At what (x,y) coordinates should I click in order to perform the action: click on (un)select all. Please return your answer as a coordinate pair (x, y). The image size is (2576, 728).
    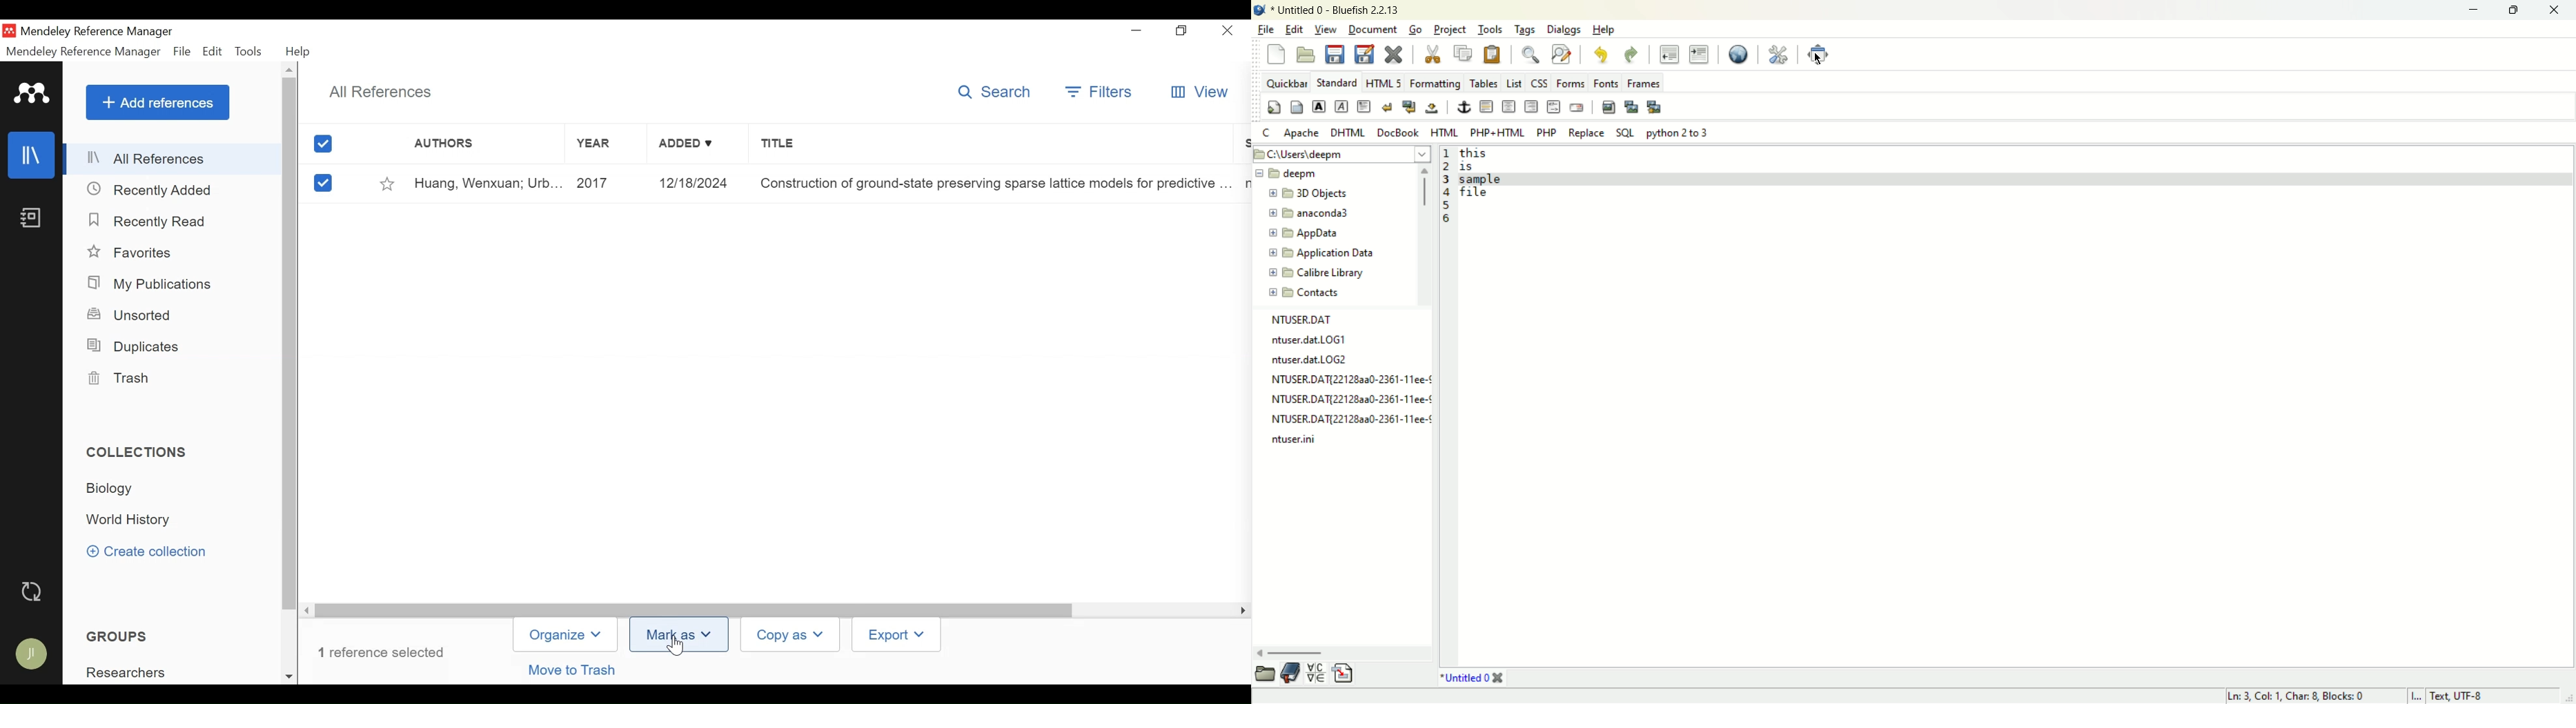
    Looking at the image, I should click on (323, 145).